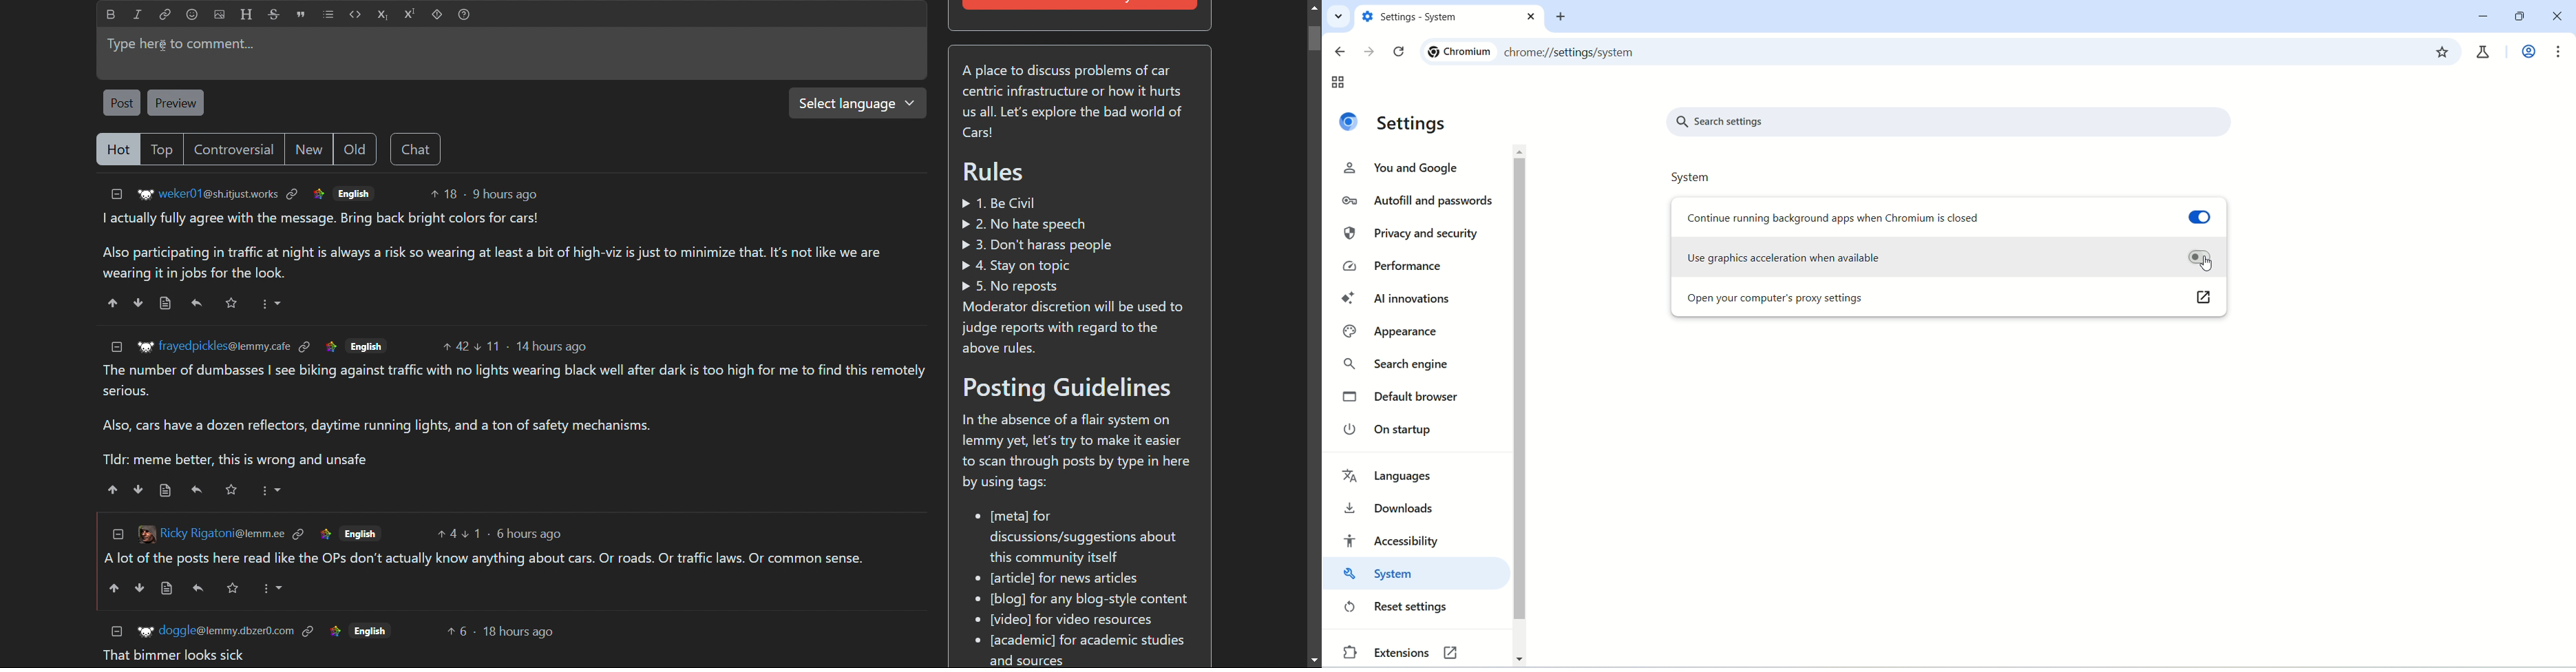 The width and height of the screenshot is (2576, 672). Describe the element at coordinates (1399, 52) in the screenshot. I see `reload` at that location.